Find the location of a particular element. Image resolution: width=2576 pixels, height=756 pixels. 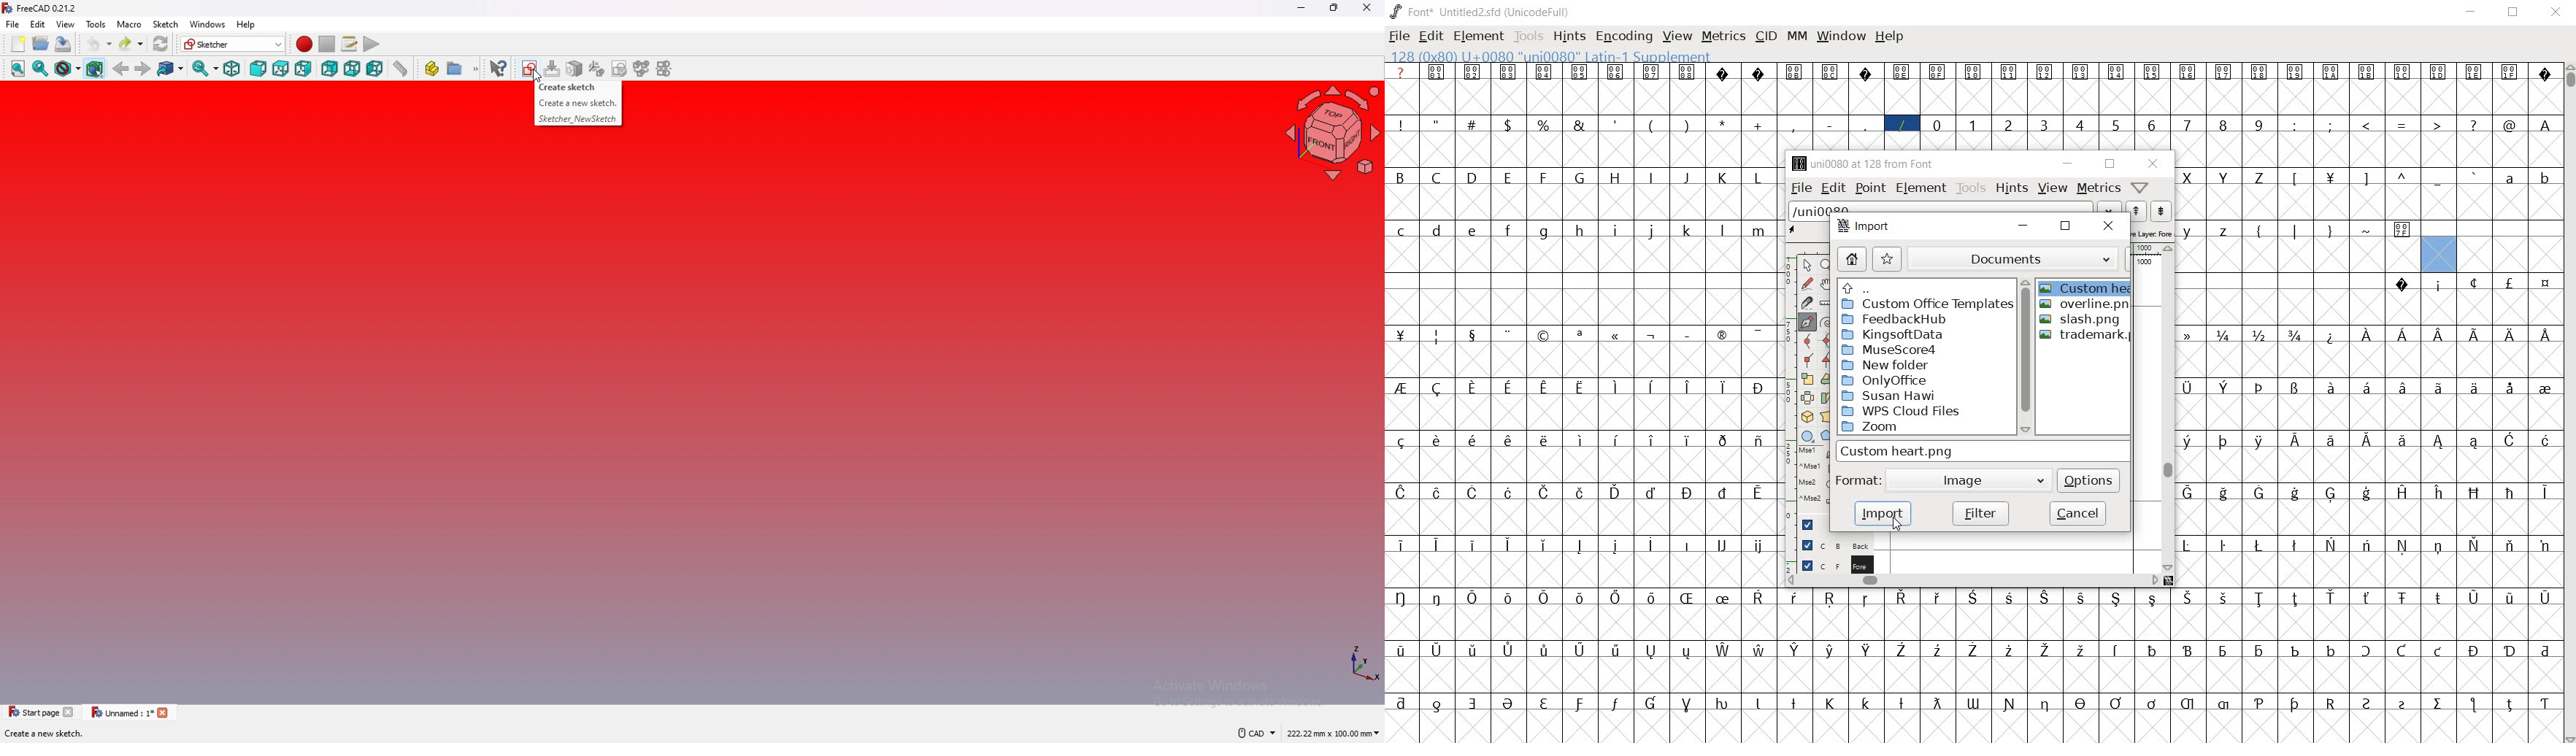

edit sketch is located at coordinates (555, 67).